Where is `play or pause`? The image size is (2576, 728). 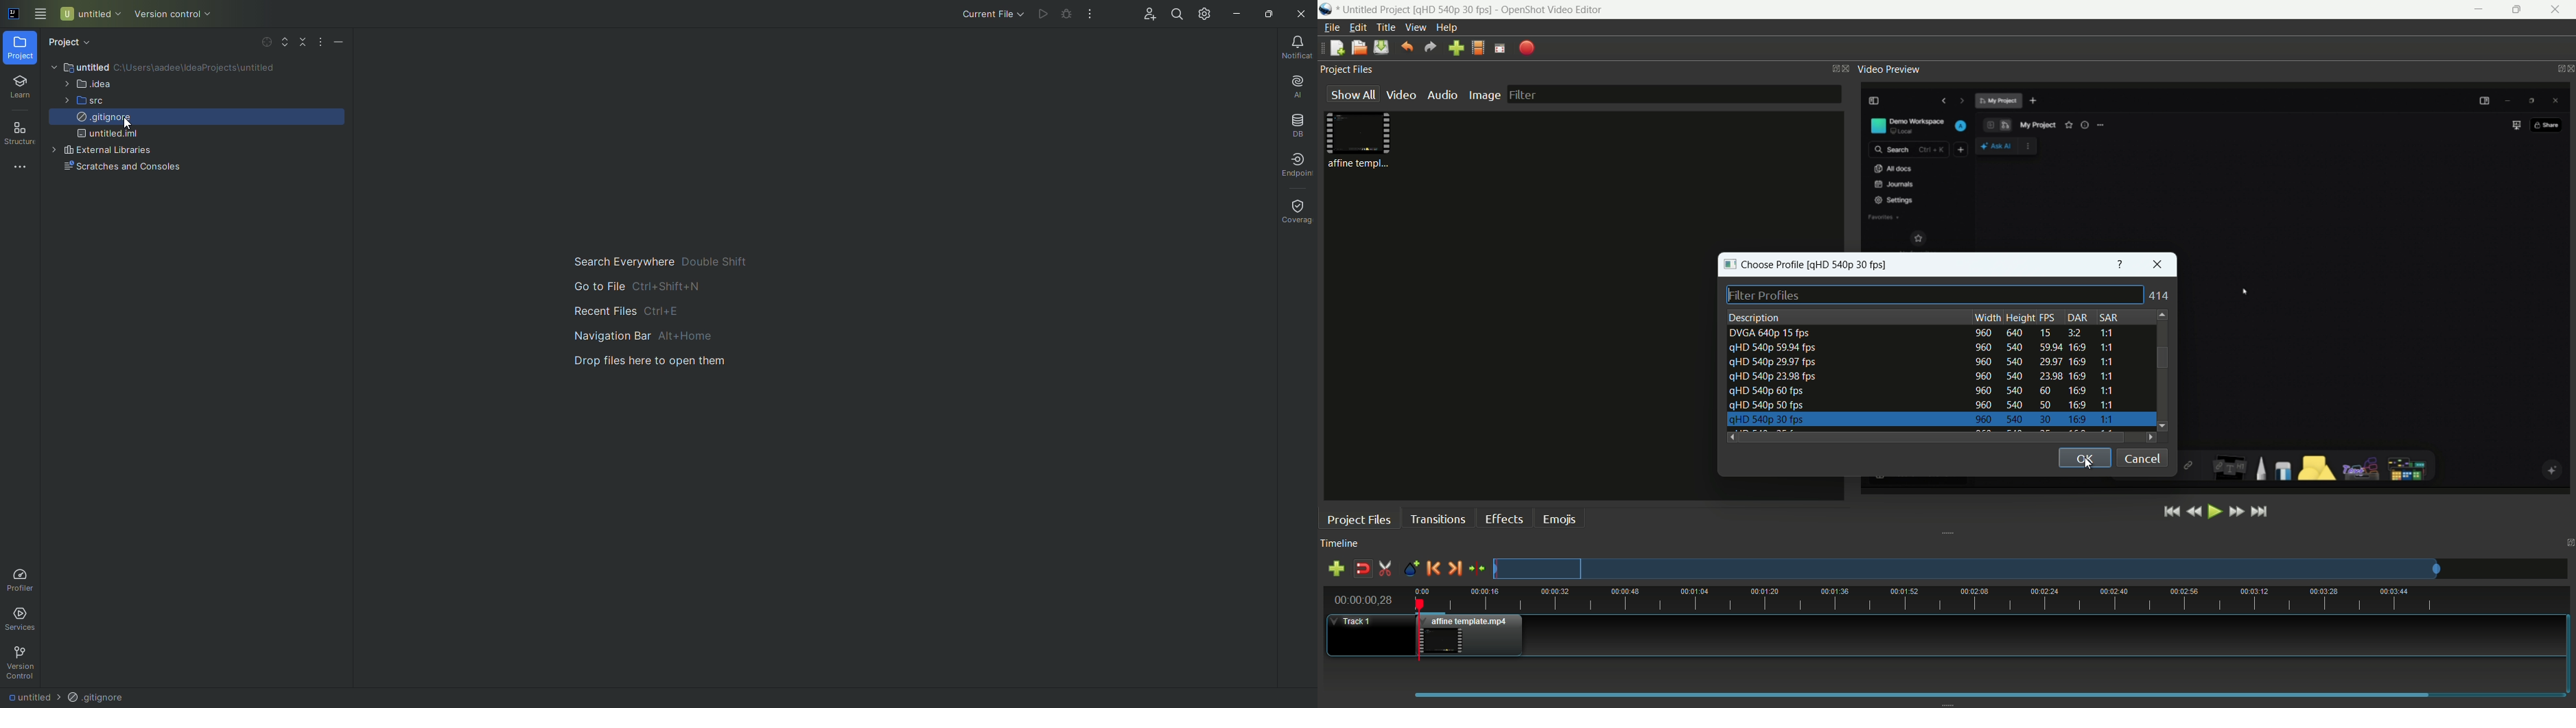 play or pause is located at coordinates (2215, 513).